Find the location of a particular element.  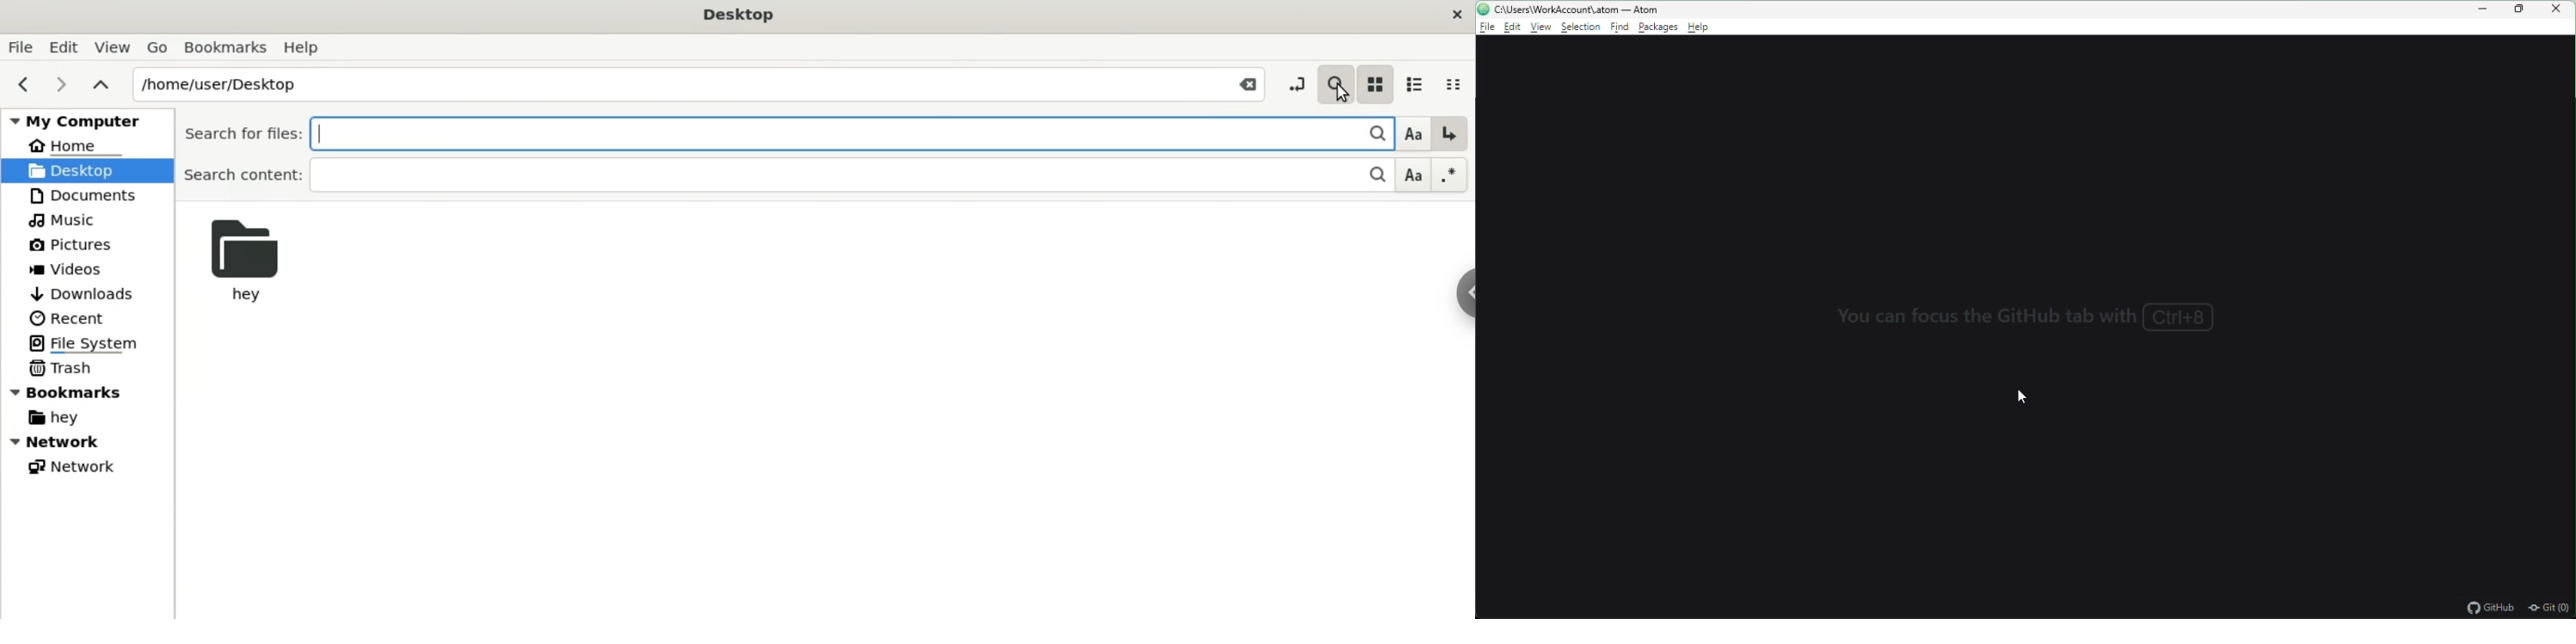

Downloads is located at coordinates (85, 294).